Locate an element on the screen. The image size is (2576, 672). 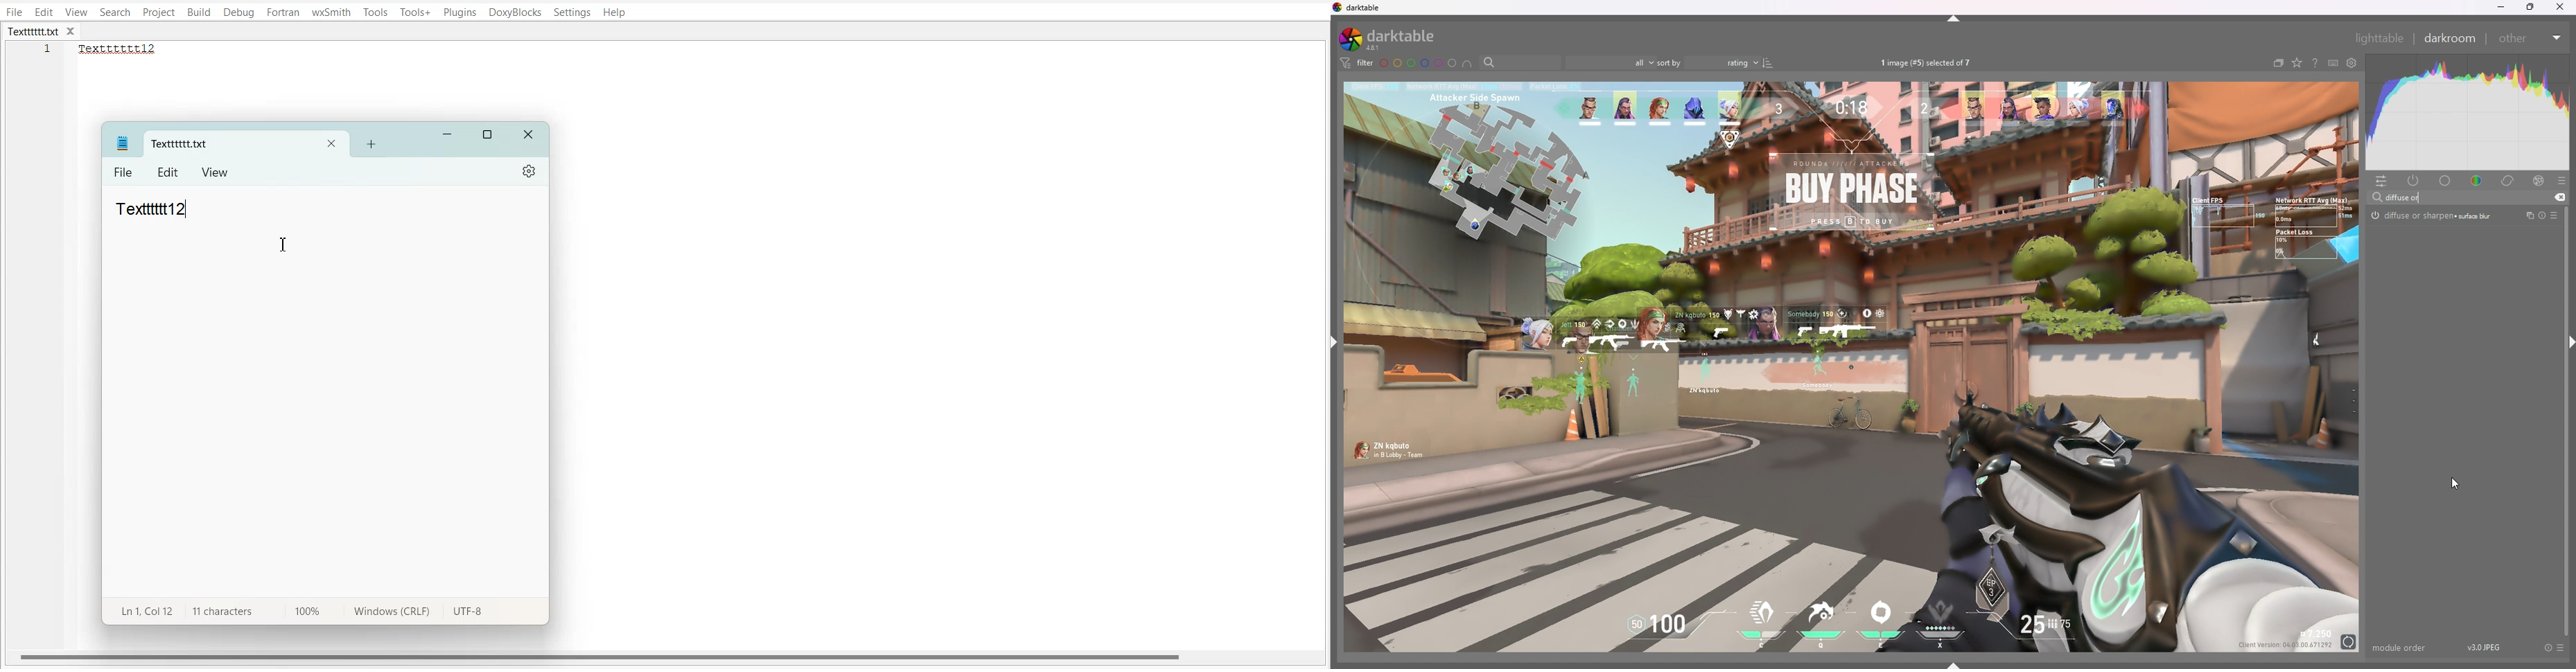
Tools is located at coordinates (376, 12).